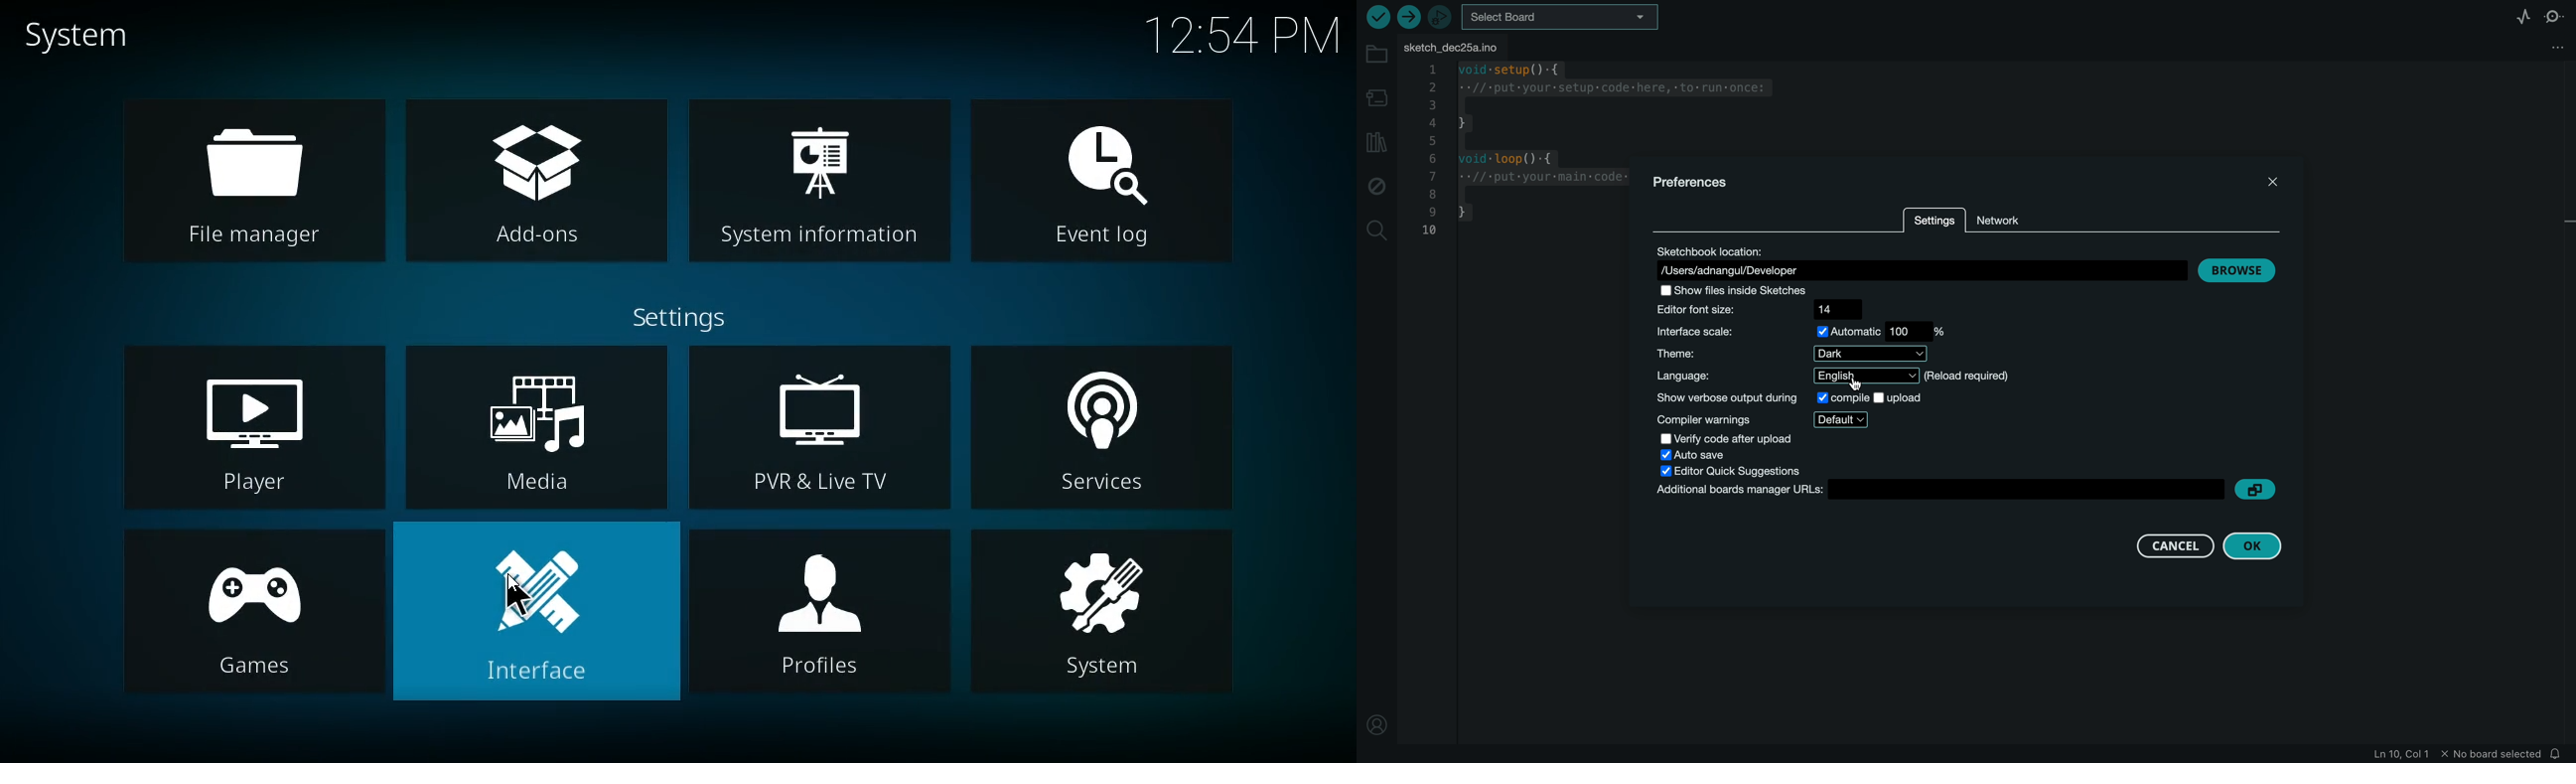 The width and height of the screenshot is (2576, 784). What do you see at coordinates (1694, 454) in the screenshot?
I see `auto  save` at bounding box center [1694, 454].